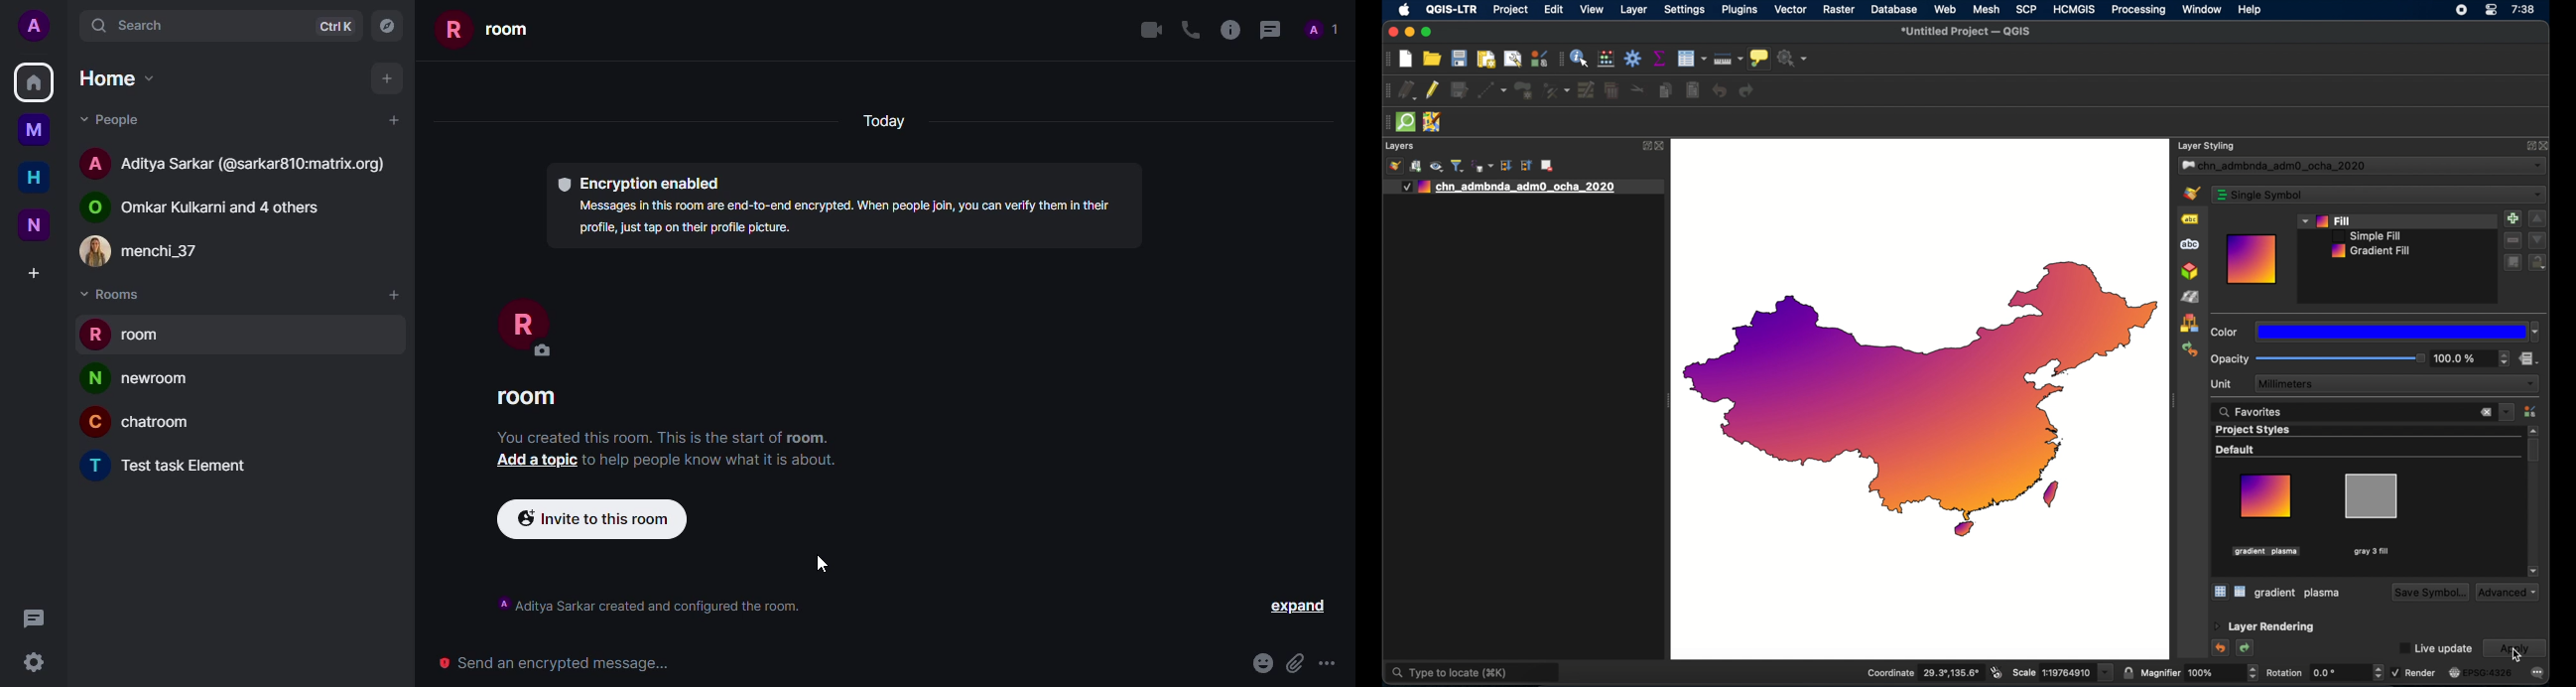  Describe the element at coordinates (120, 297) in the screenshot. I see `rooms dropdown` at that location.